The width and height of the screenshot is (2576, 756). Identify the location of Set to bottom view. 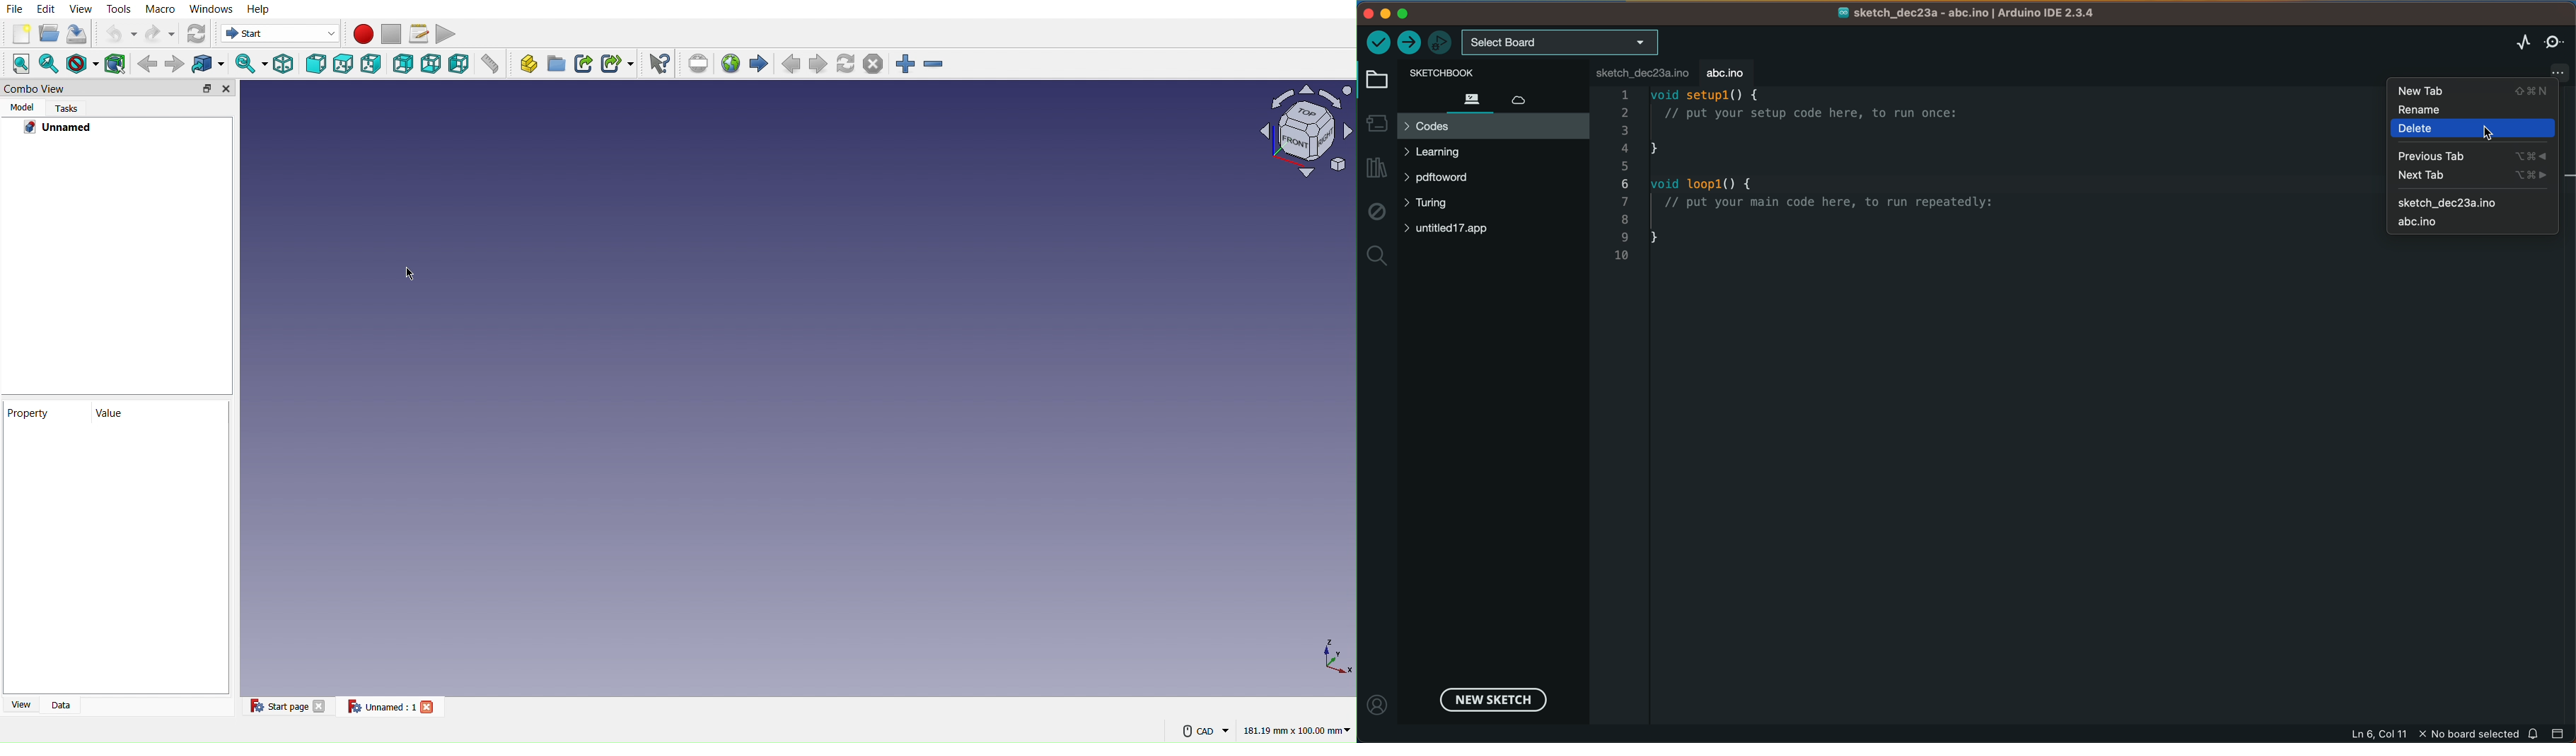
(432, 64).